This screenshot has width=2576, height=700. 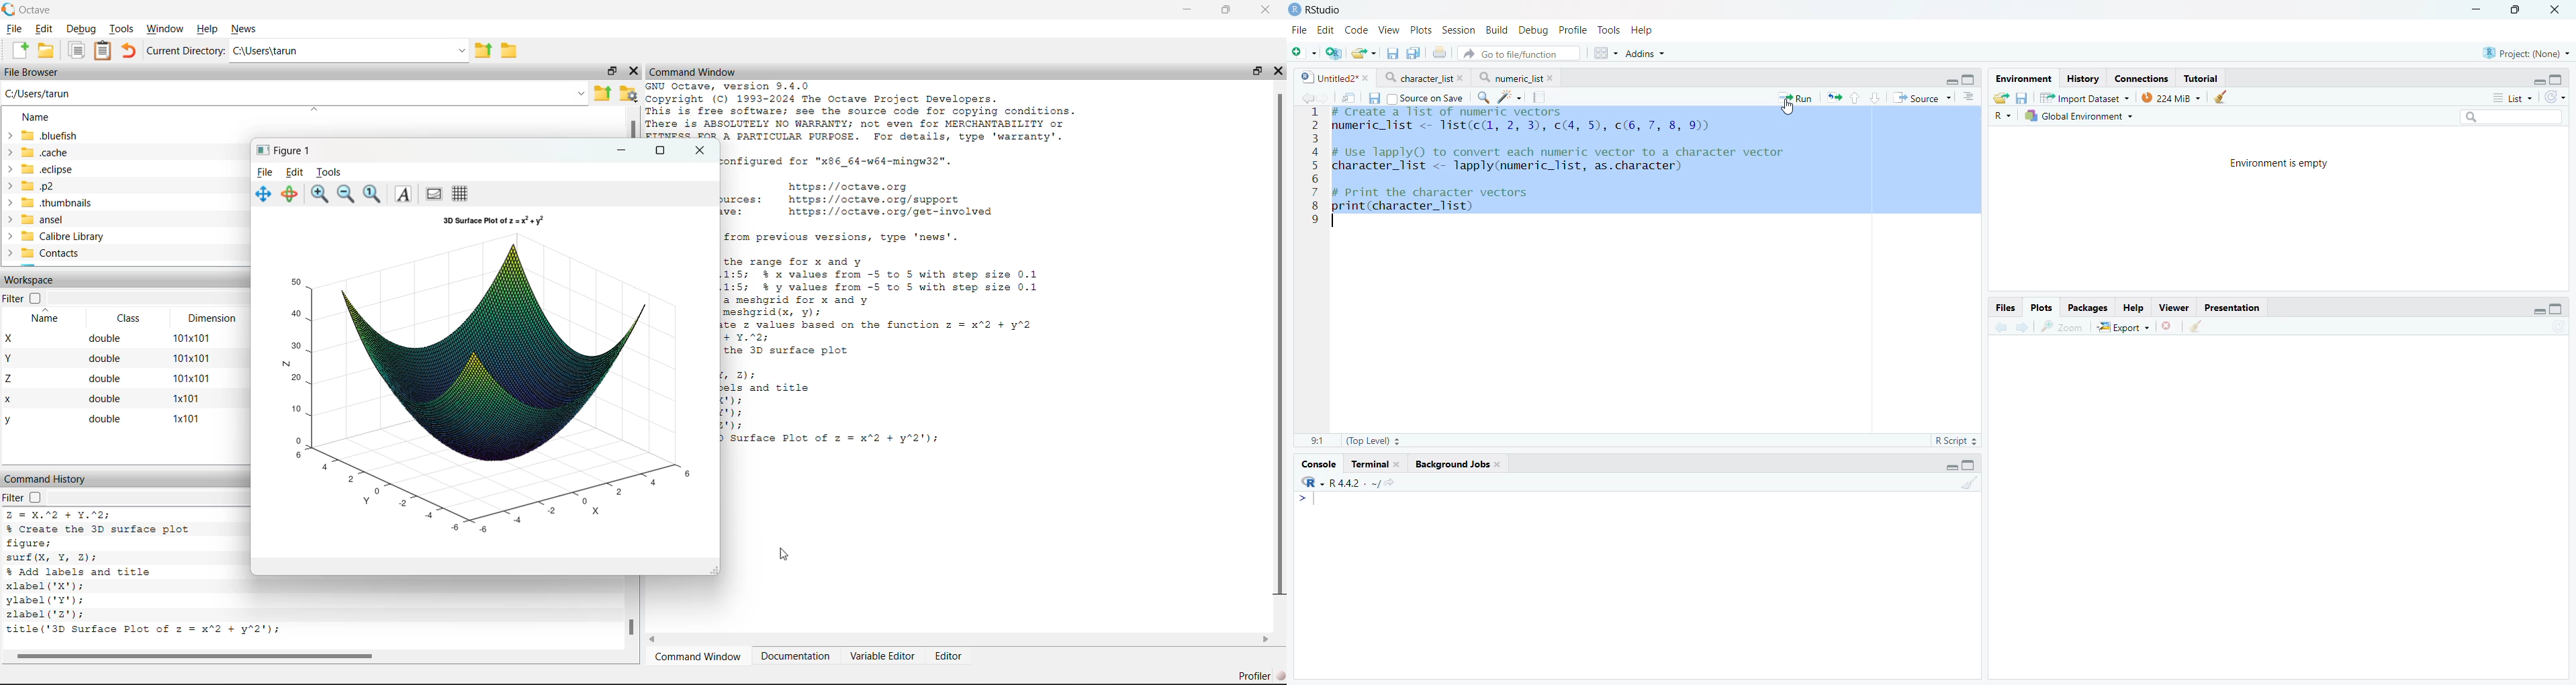 I want to click on Go to file/function, so click(x=1519, y=53).